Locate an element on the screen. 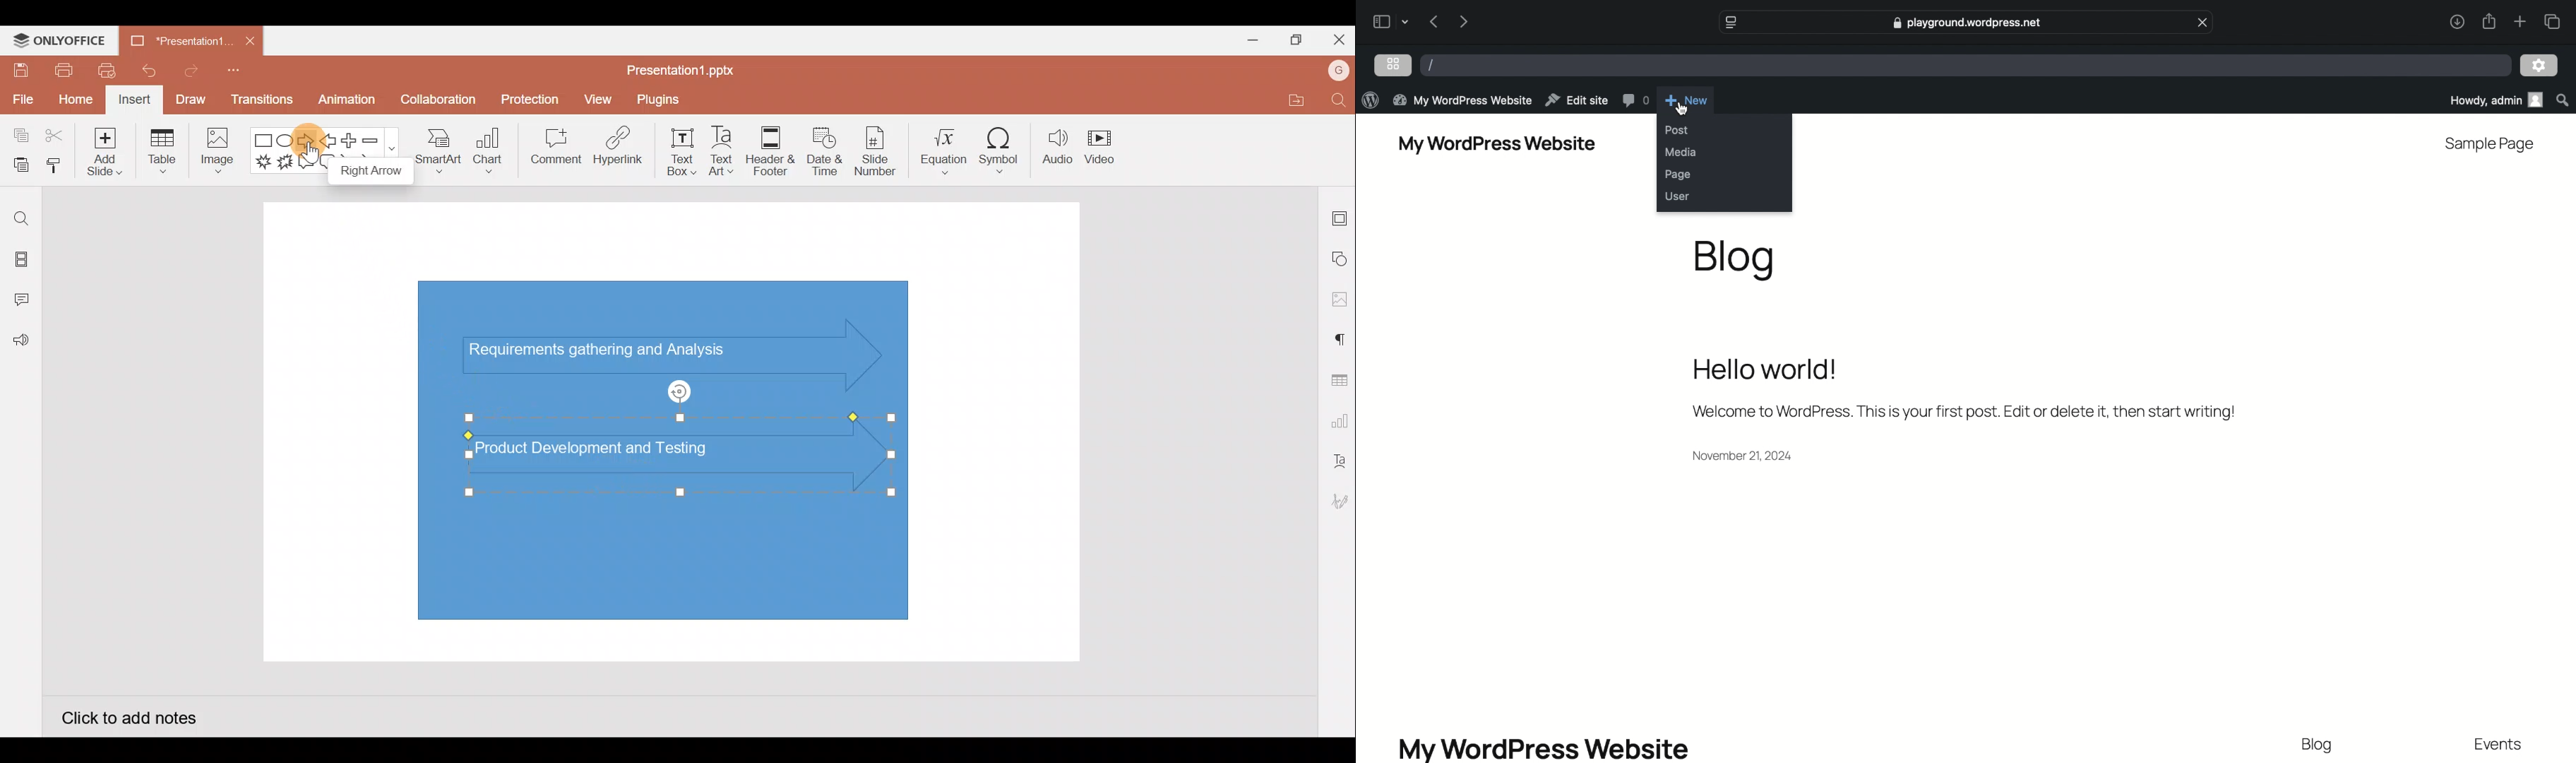 This screenshot has height=784, width=2576. Symbol is located at coordinates (1000, 147).